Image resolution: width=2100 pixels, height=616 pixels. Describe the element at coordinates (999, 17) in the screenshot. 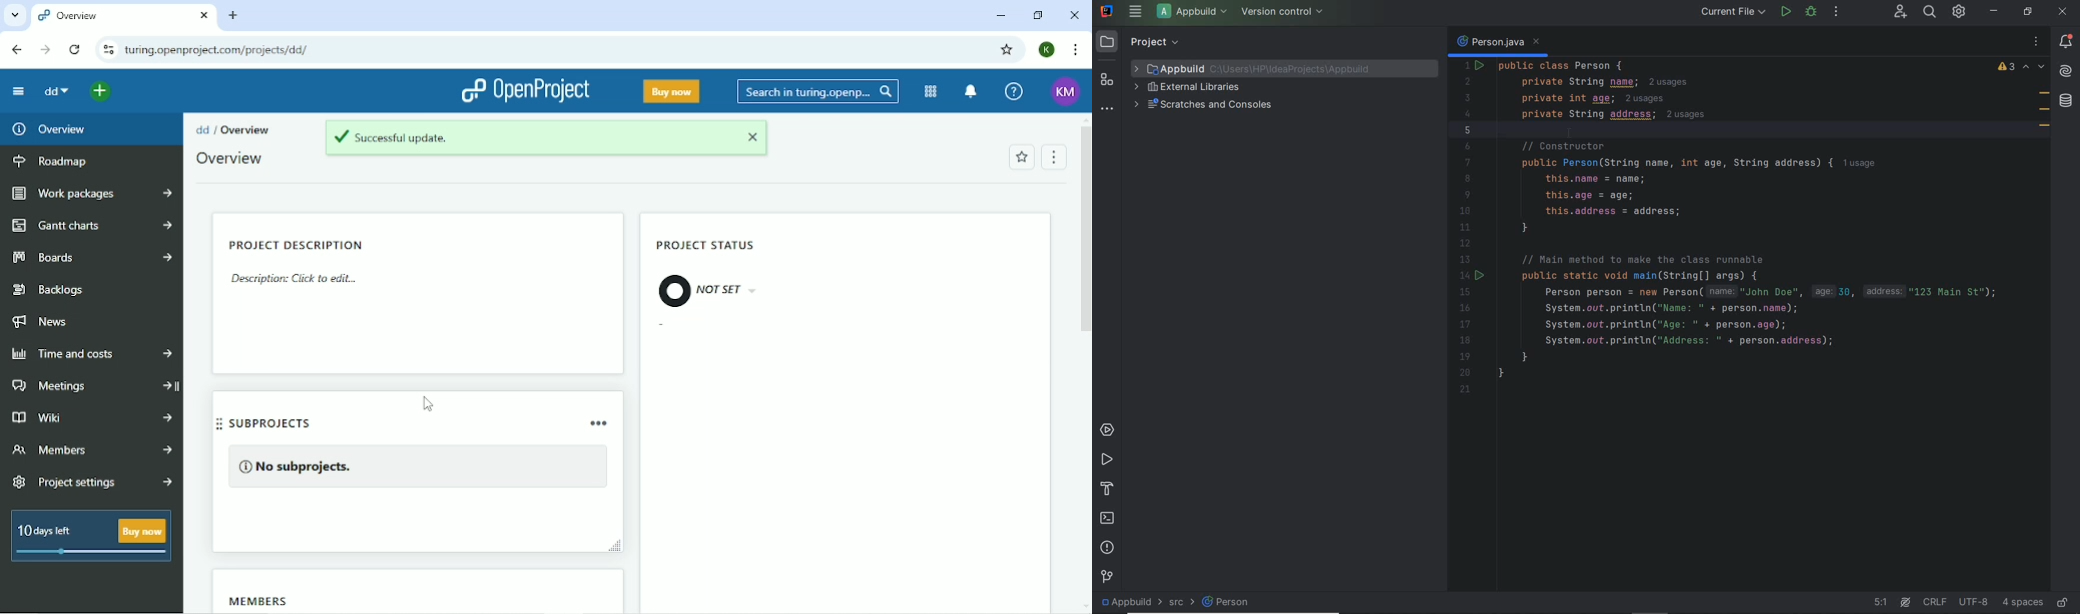

I see `Minimize` at that location.